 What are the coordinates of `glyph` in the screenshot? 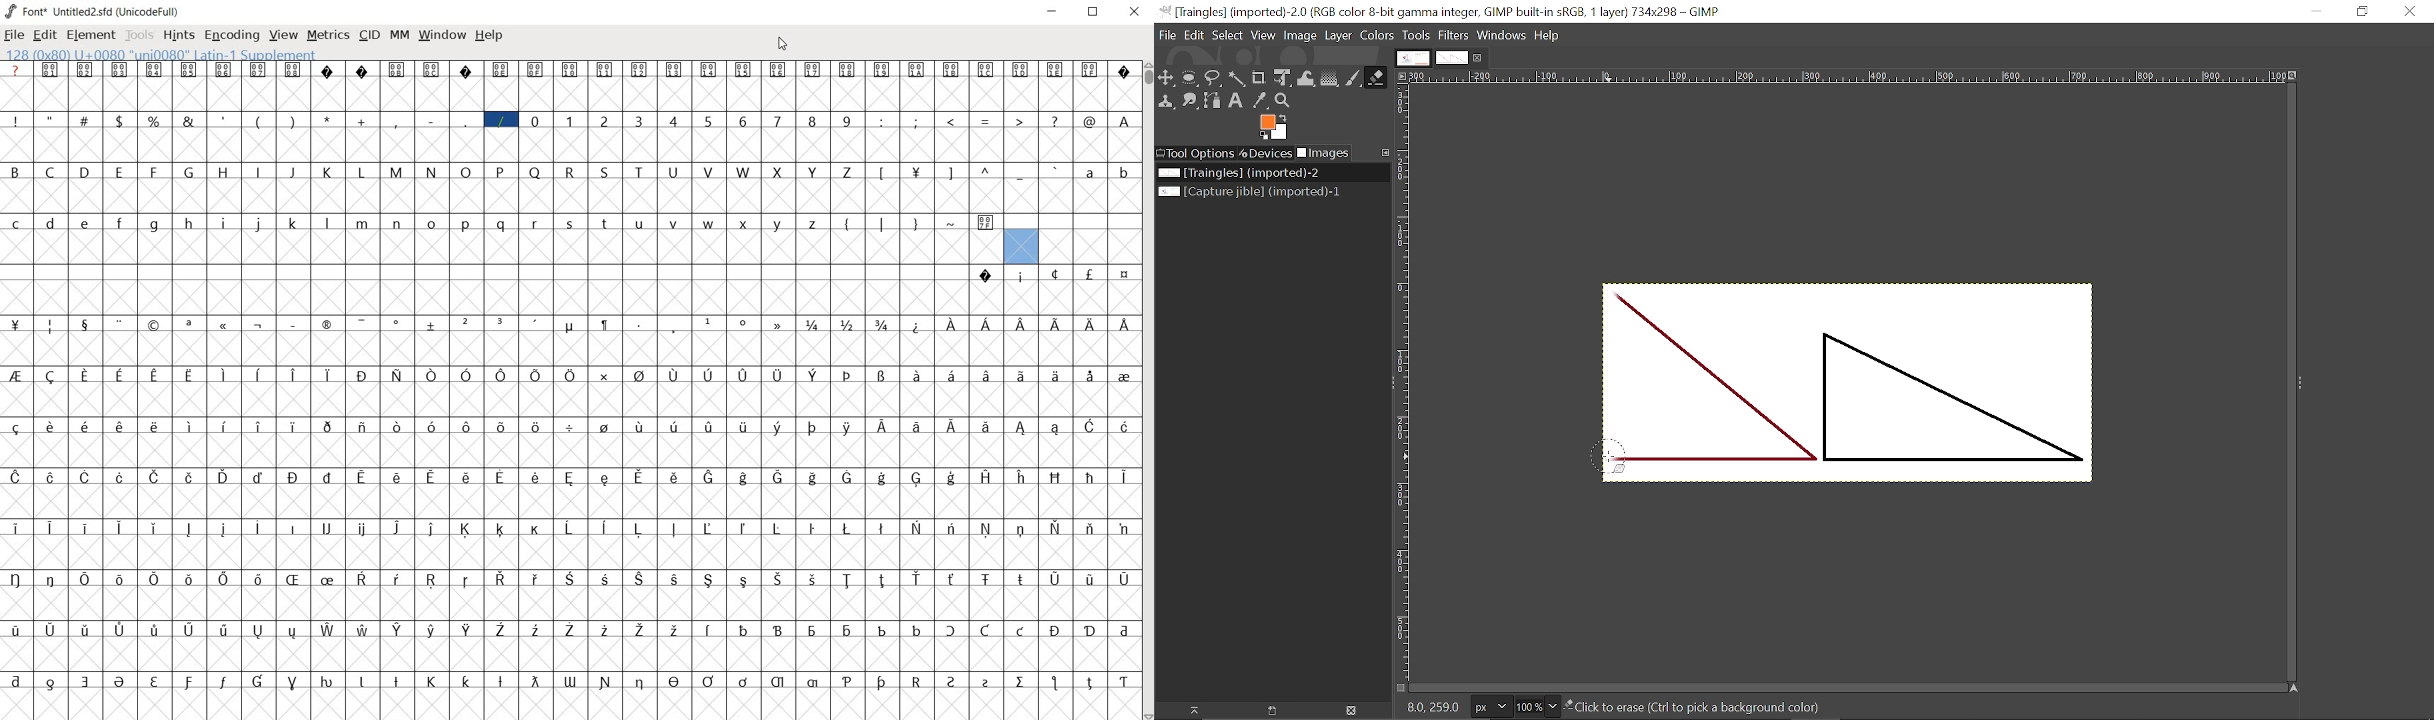 It's located at (397, 630).